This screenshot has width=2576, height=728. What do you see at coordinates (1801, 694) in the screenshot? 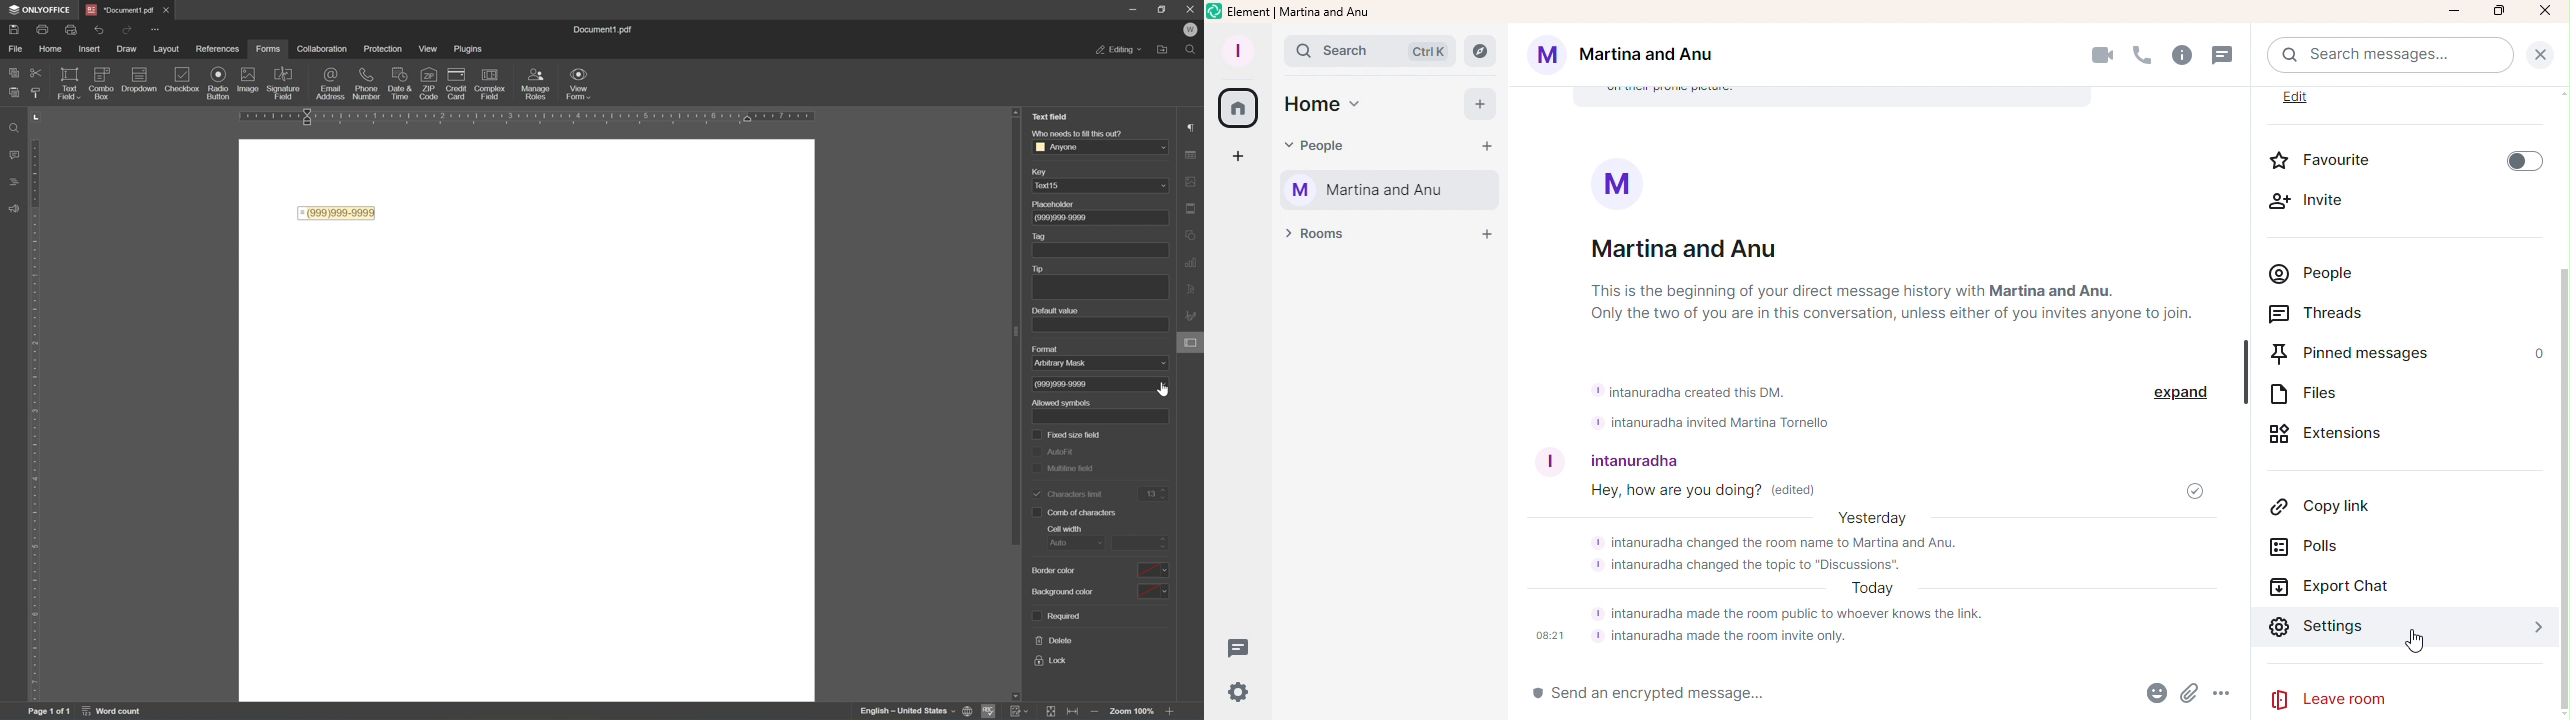
I see `Write message` at bounding box center [1801, 694].